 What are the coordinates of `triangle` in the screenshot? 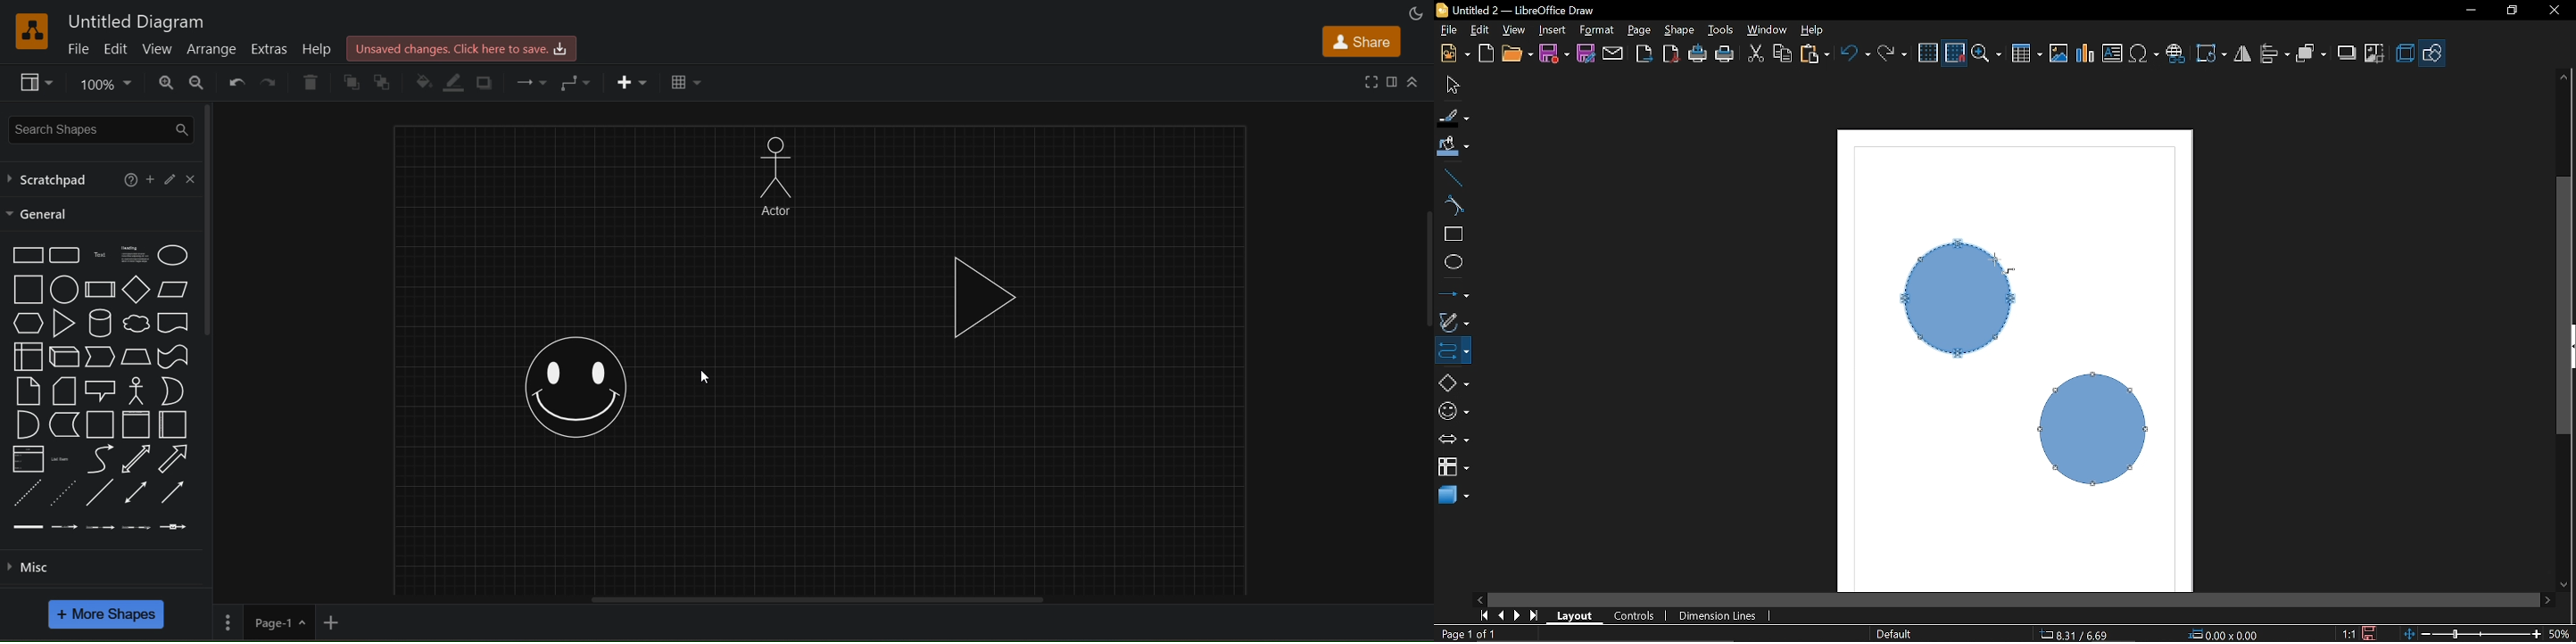 It's located at (62, 322).